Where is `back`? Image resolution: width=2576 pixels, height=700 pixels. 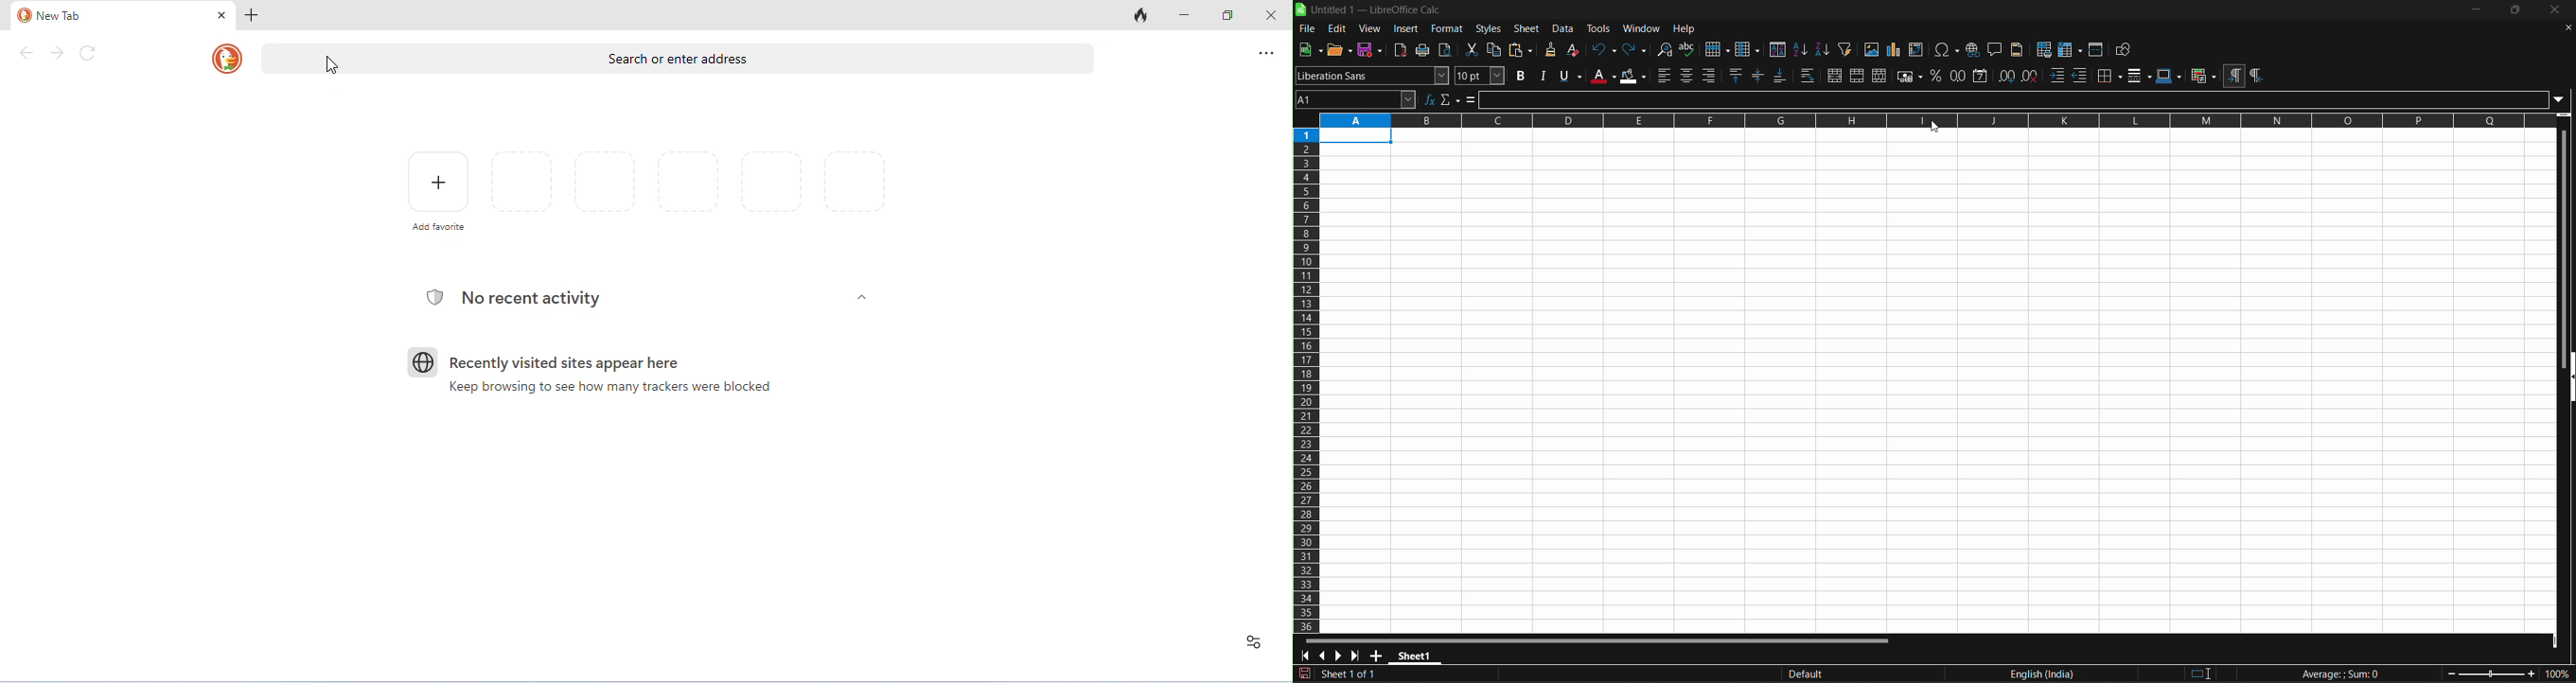 back is located at coordinates (27, 53).